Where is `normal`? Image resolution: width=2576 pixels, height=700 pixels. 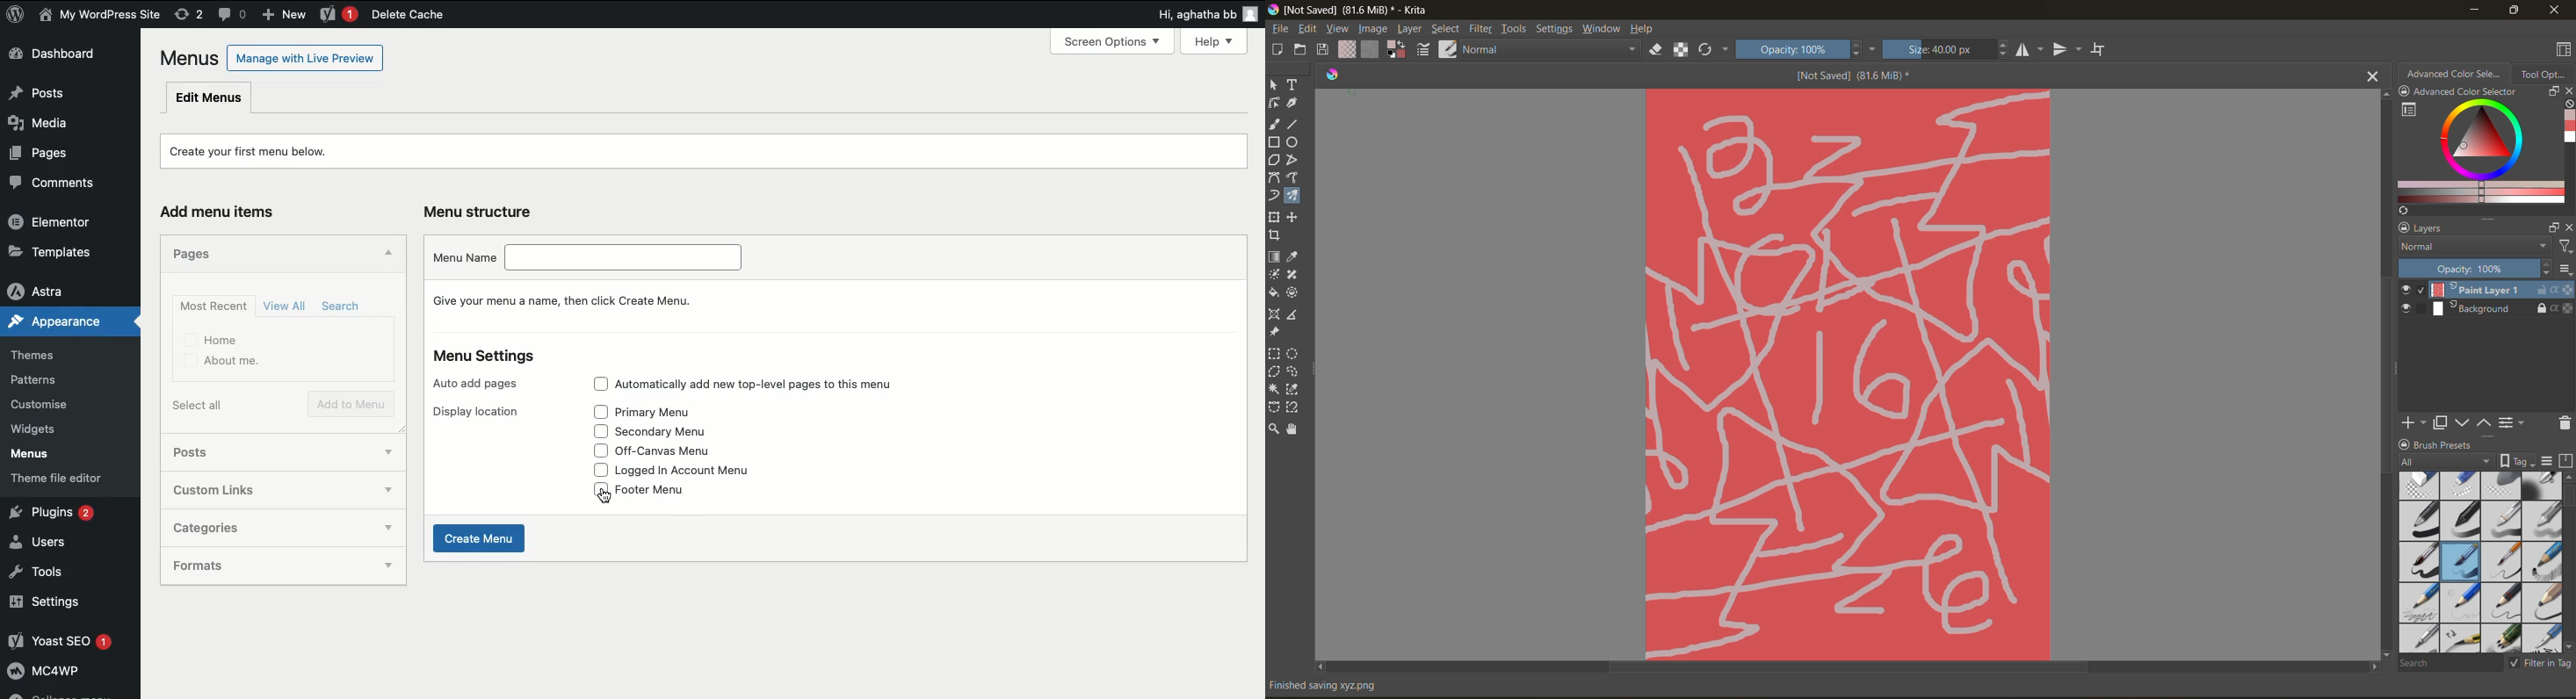
normal is located at coordinates (1551, 49).